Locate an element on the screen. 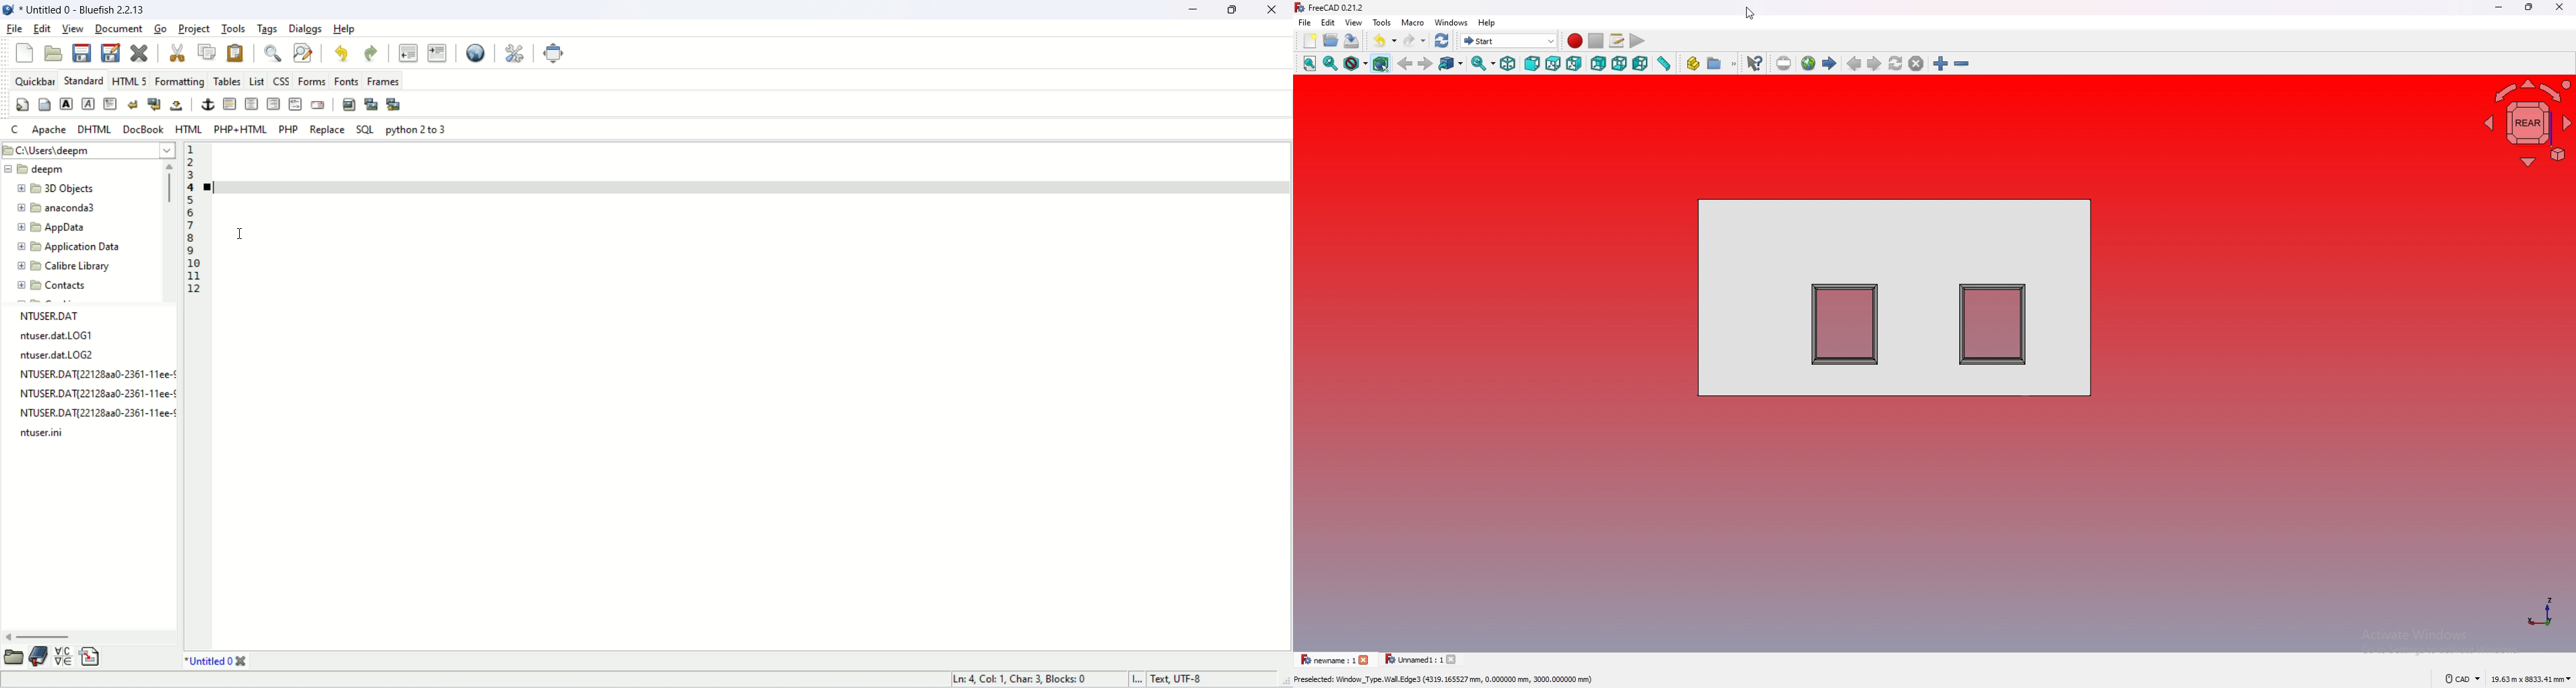 This screenshot has width=2576, height=700. DocBook is located at coordinates (143, 129).